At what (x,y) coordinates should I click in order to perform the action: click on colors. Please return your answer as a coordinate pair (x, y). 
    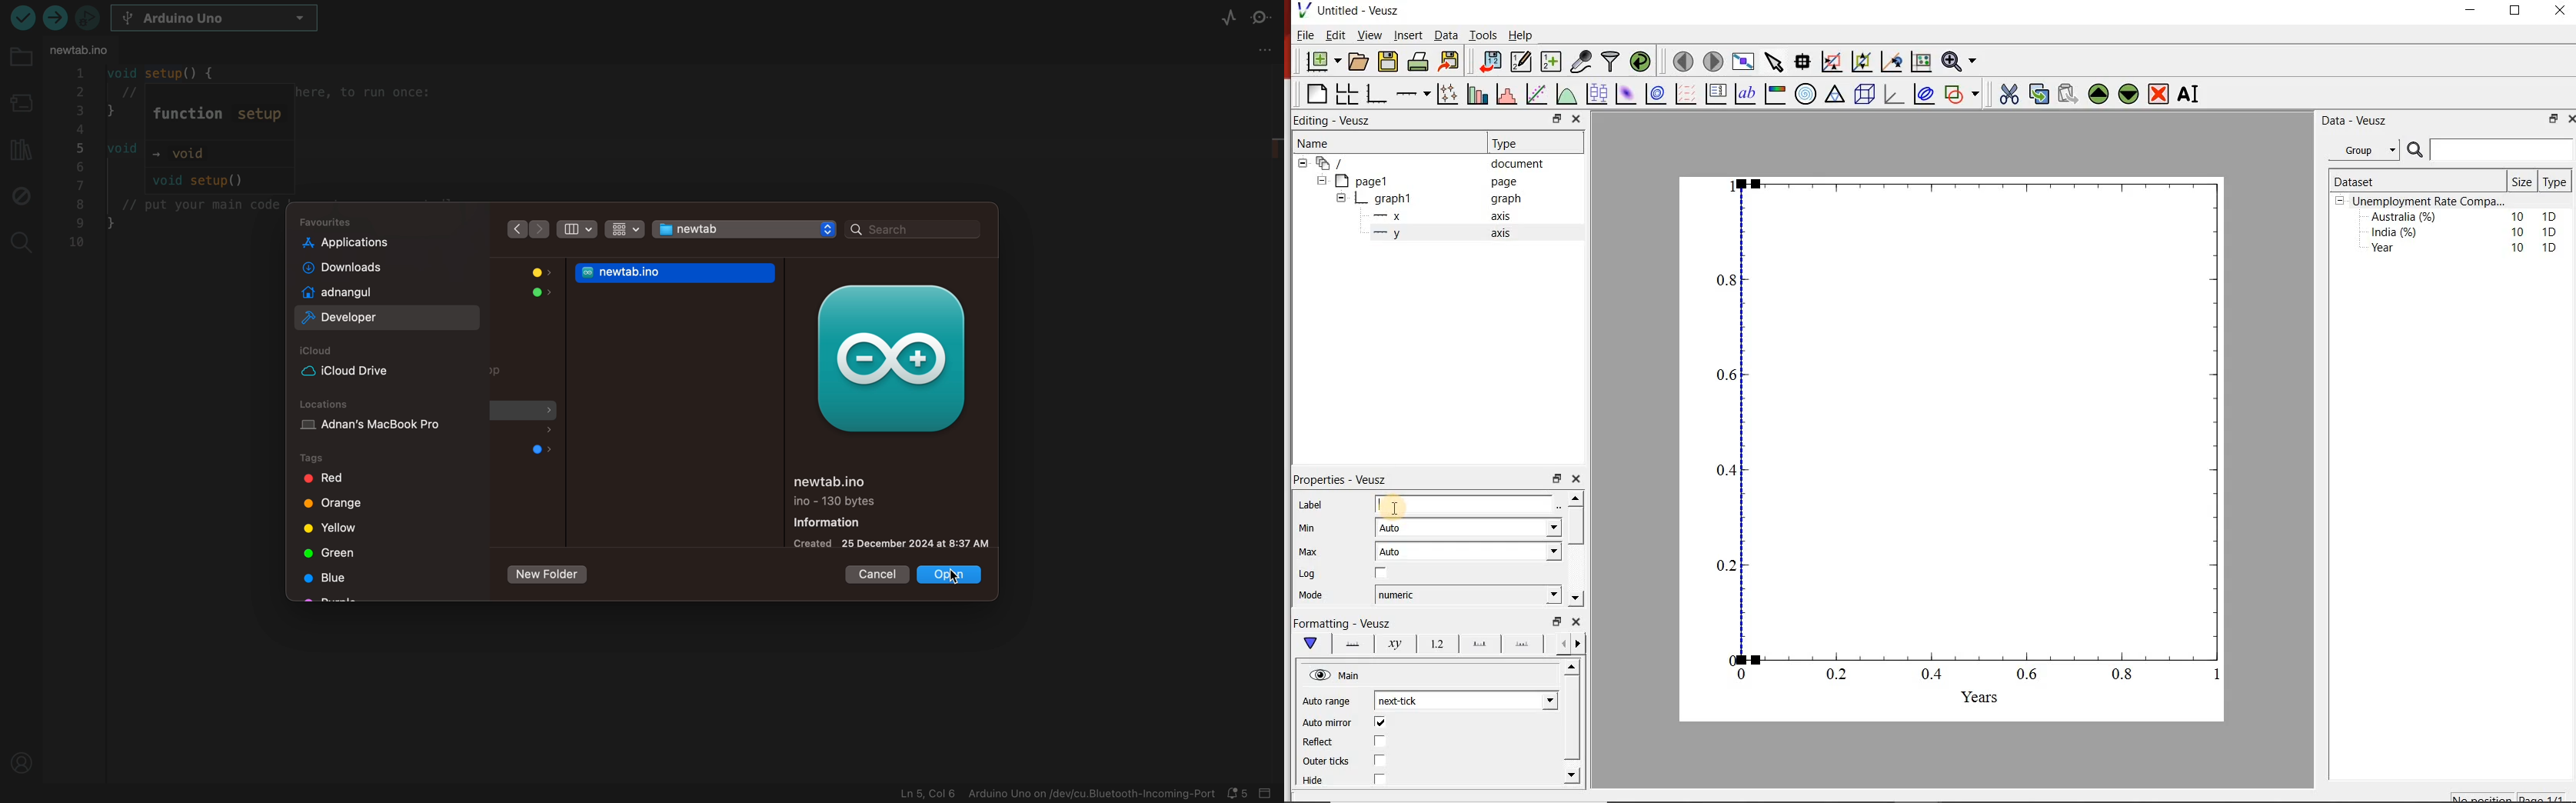
    Looking at the image, I should click on (543, 450).